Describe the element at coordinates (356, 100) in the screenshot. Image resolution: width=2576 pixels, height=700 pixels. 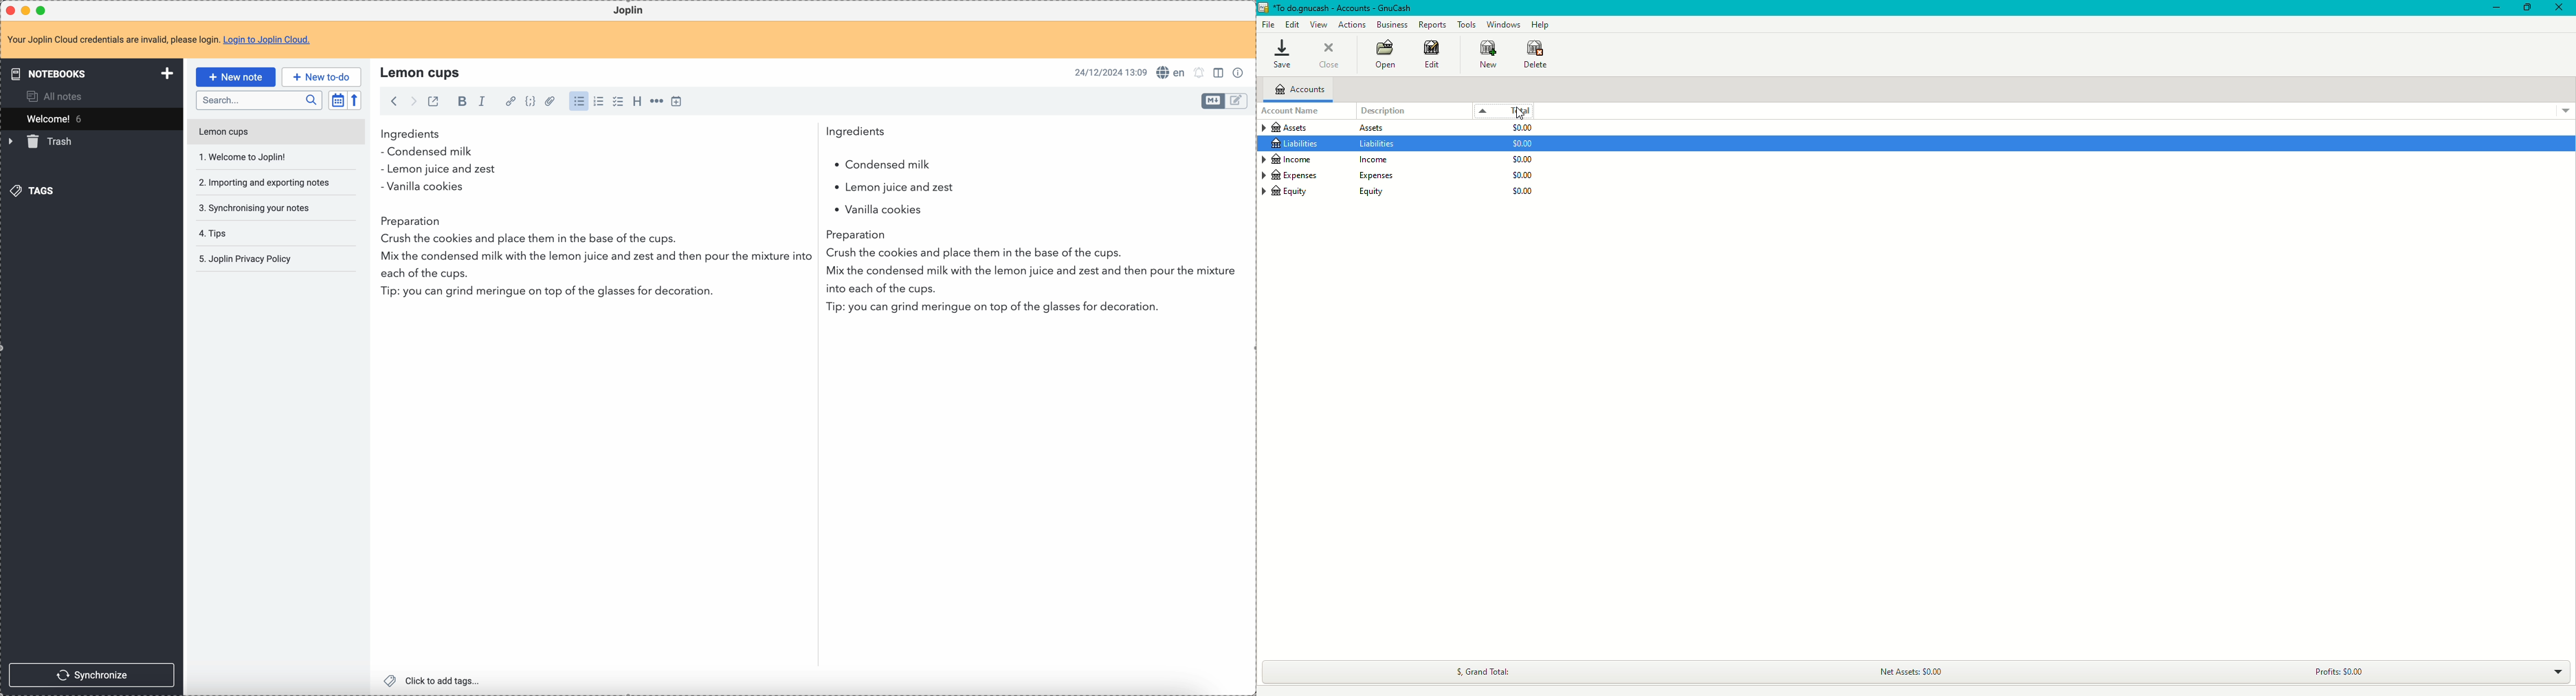
I see `reverse sort order` at that location.